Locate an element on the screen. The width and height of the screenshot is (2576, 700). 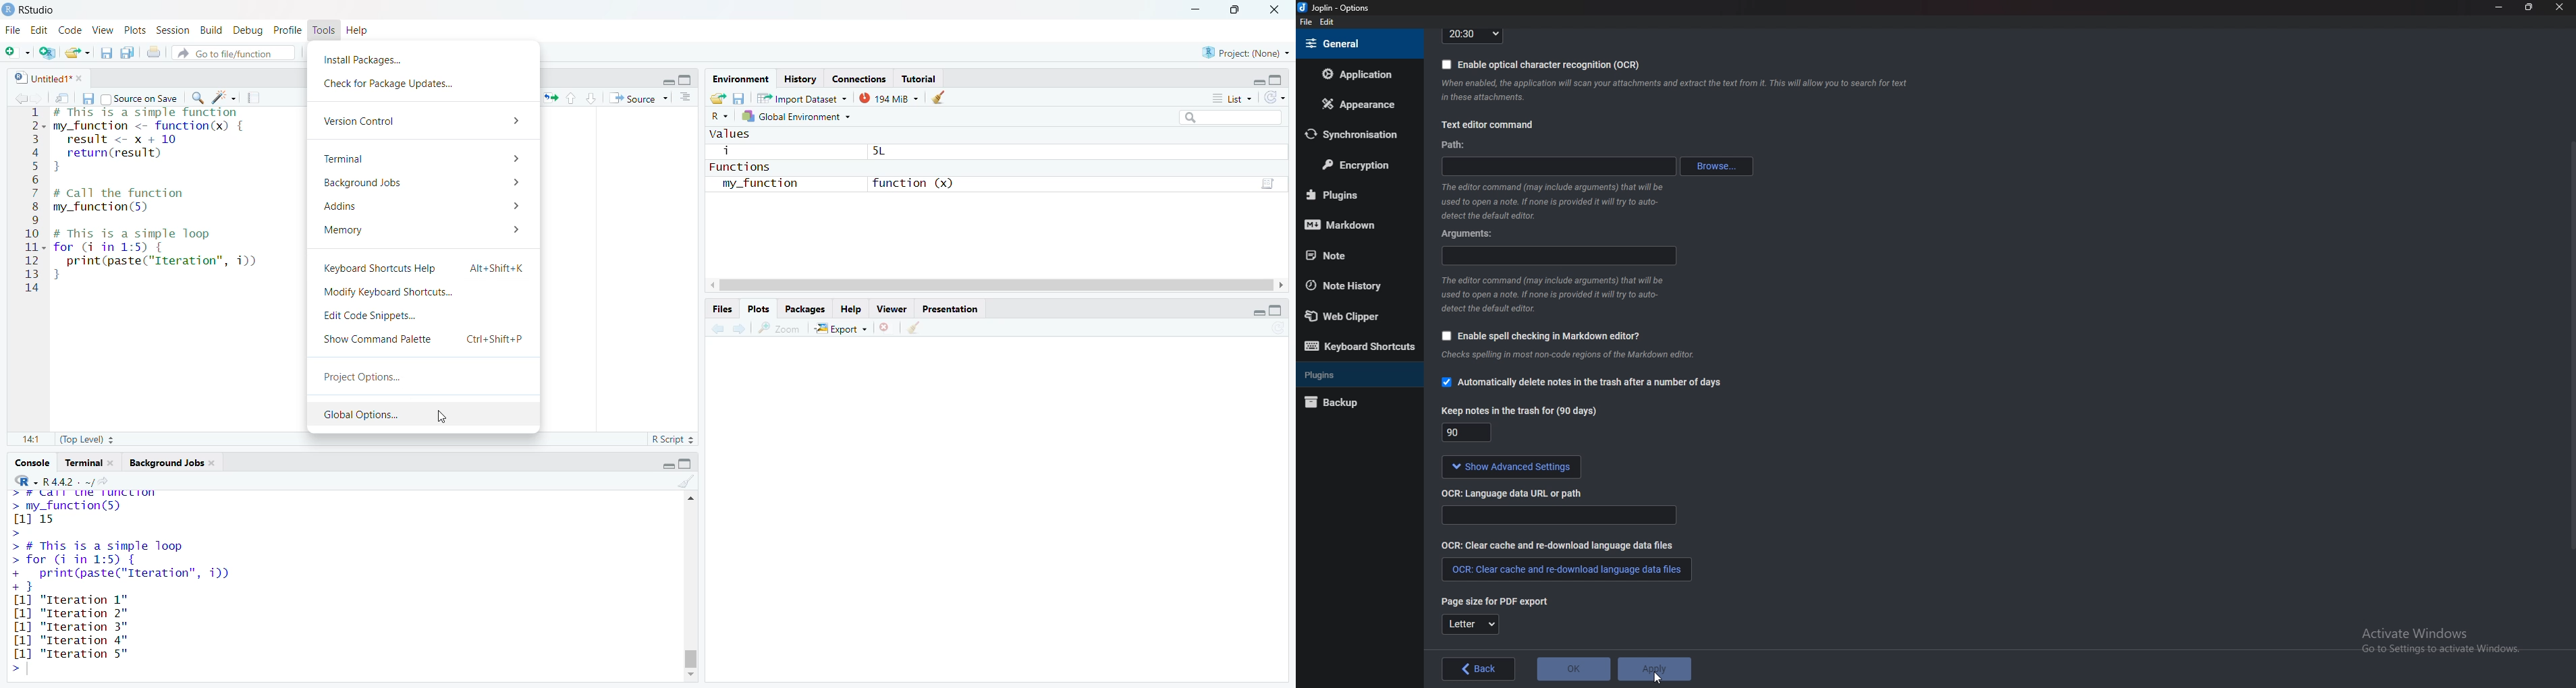
create a project is located at coordinates (47, 51).